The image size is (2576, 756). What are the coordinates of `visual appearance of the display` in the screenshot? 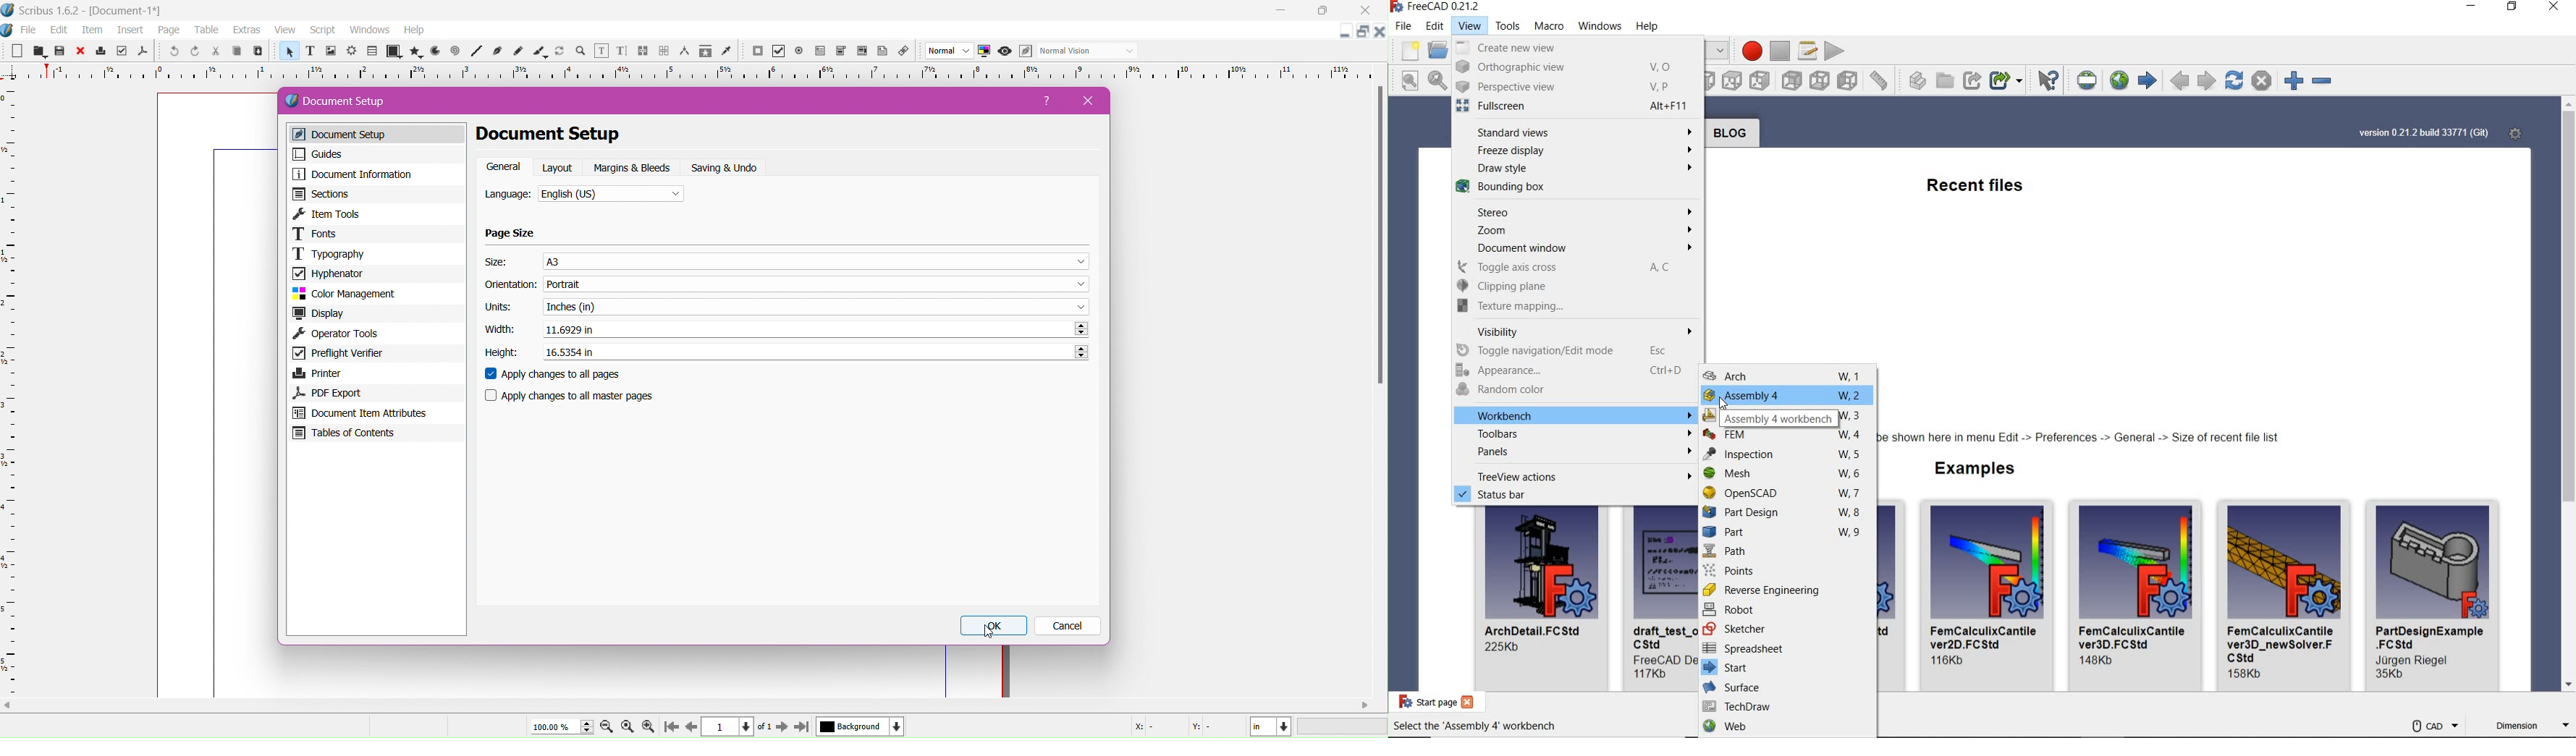 It's located at (1086, 51).